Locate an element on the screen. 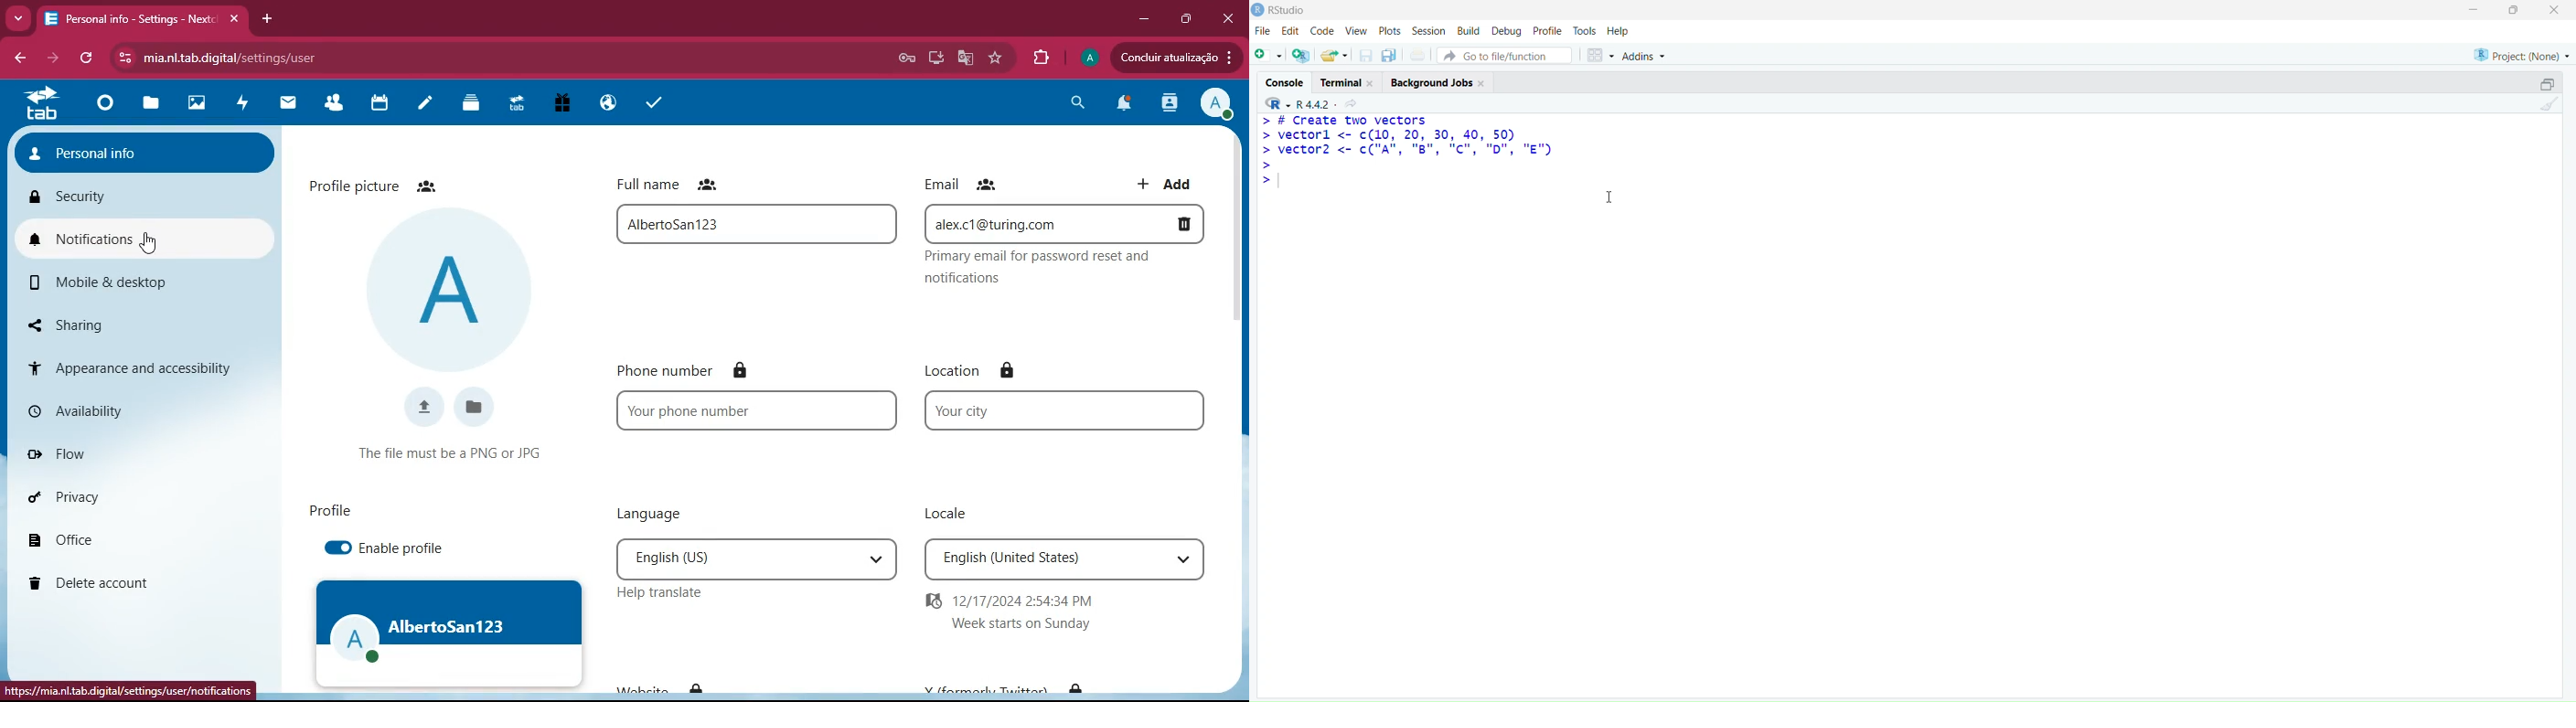  save open document is located at coordinates (1365, 57).